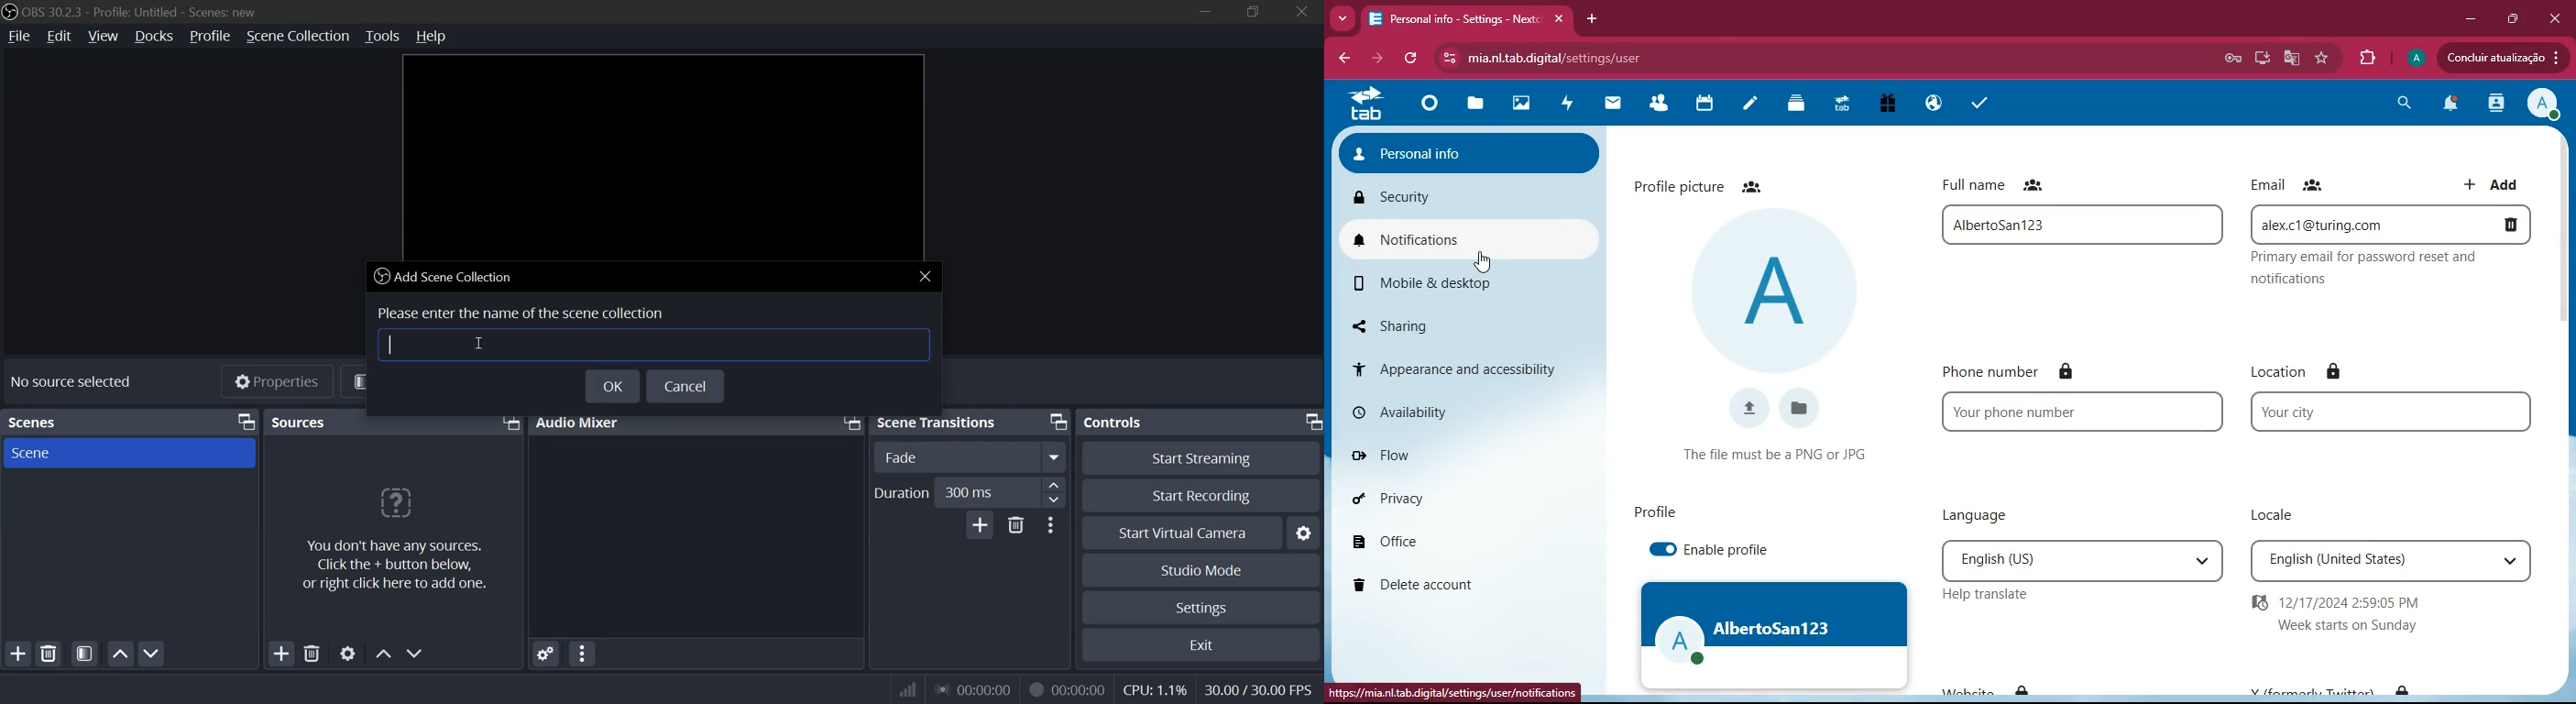  I want to click on view, so click(104, 37).